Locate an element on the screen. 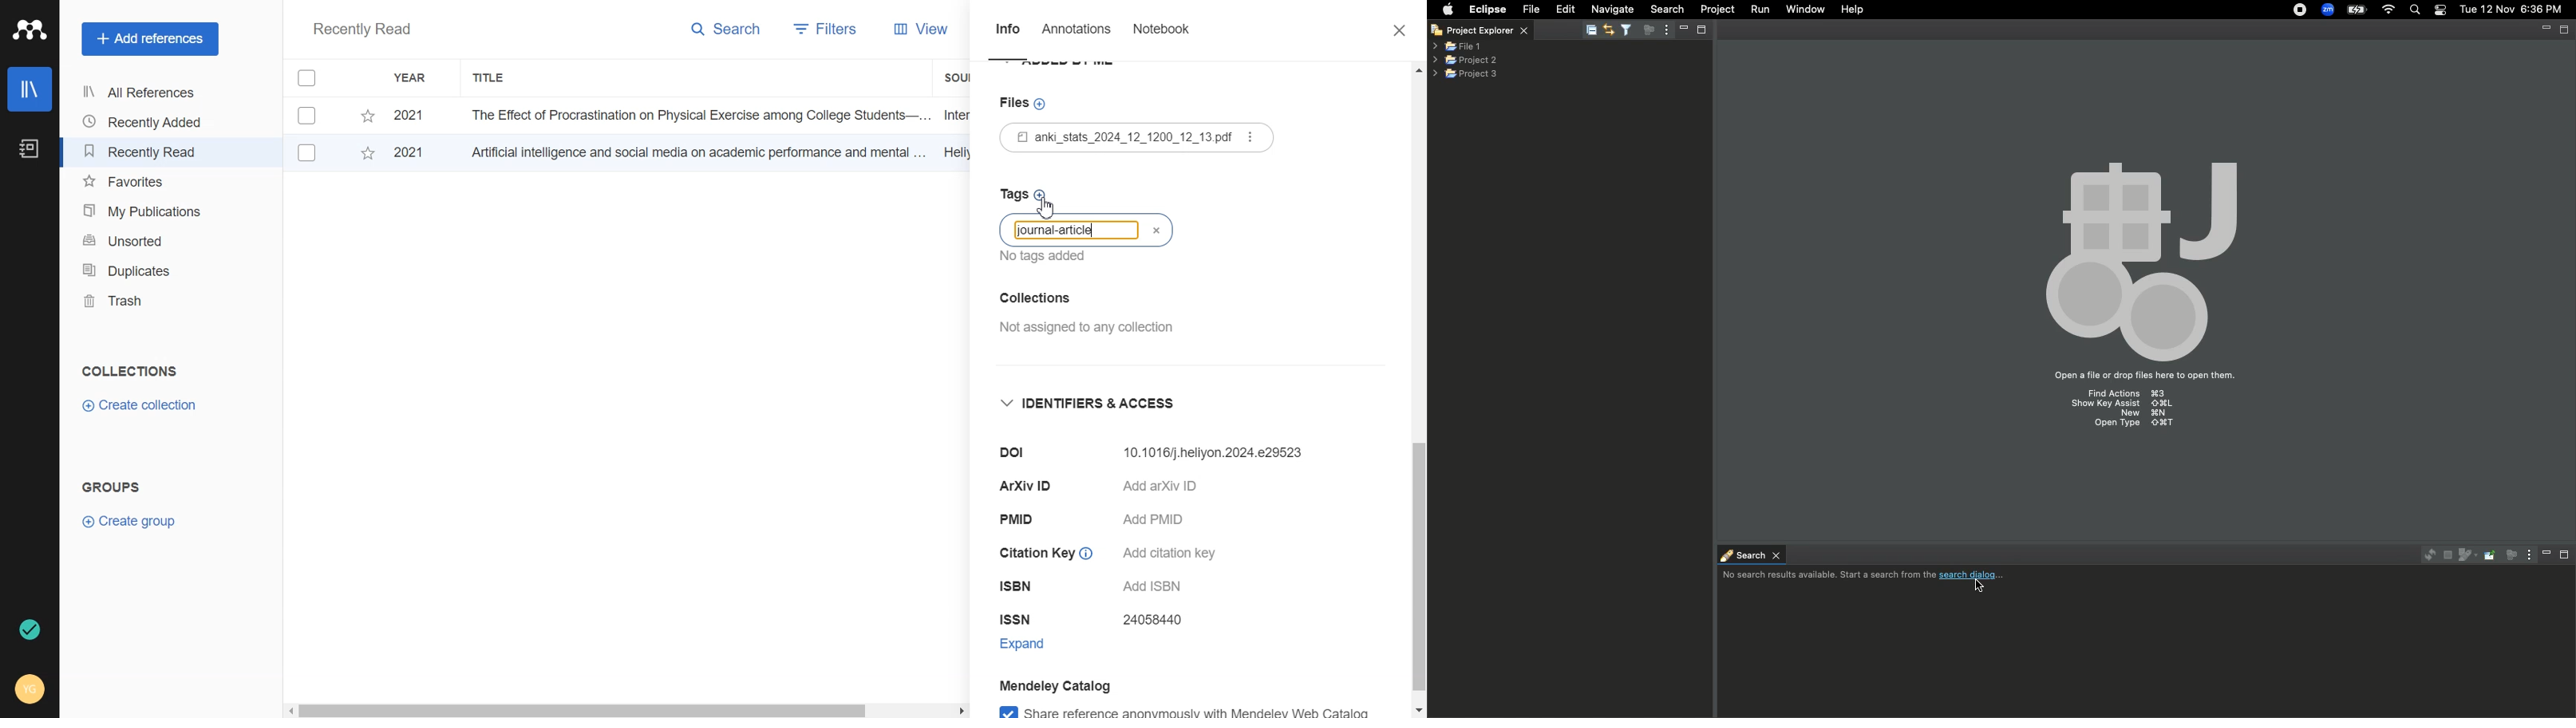 This screenshot has height=728, width=2576. Collections is located at coordinates (129, 371).